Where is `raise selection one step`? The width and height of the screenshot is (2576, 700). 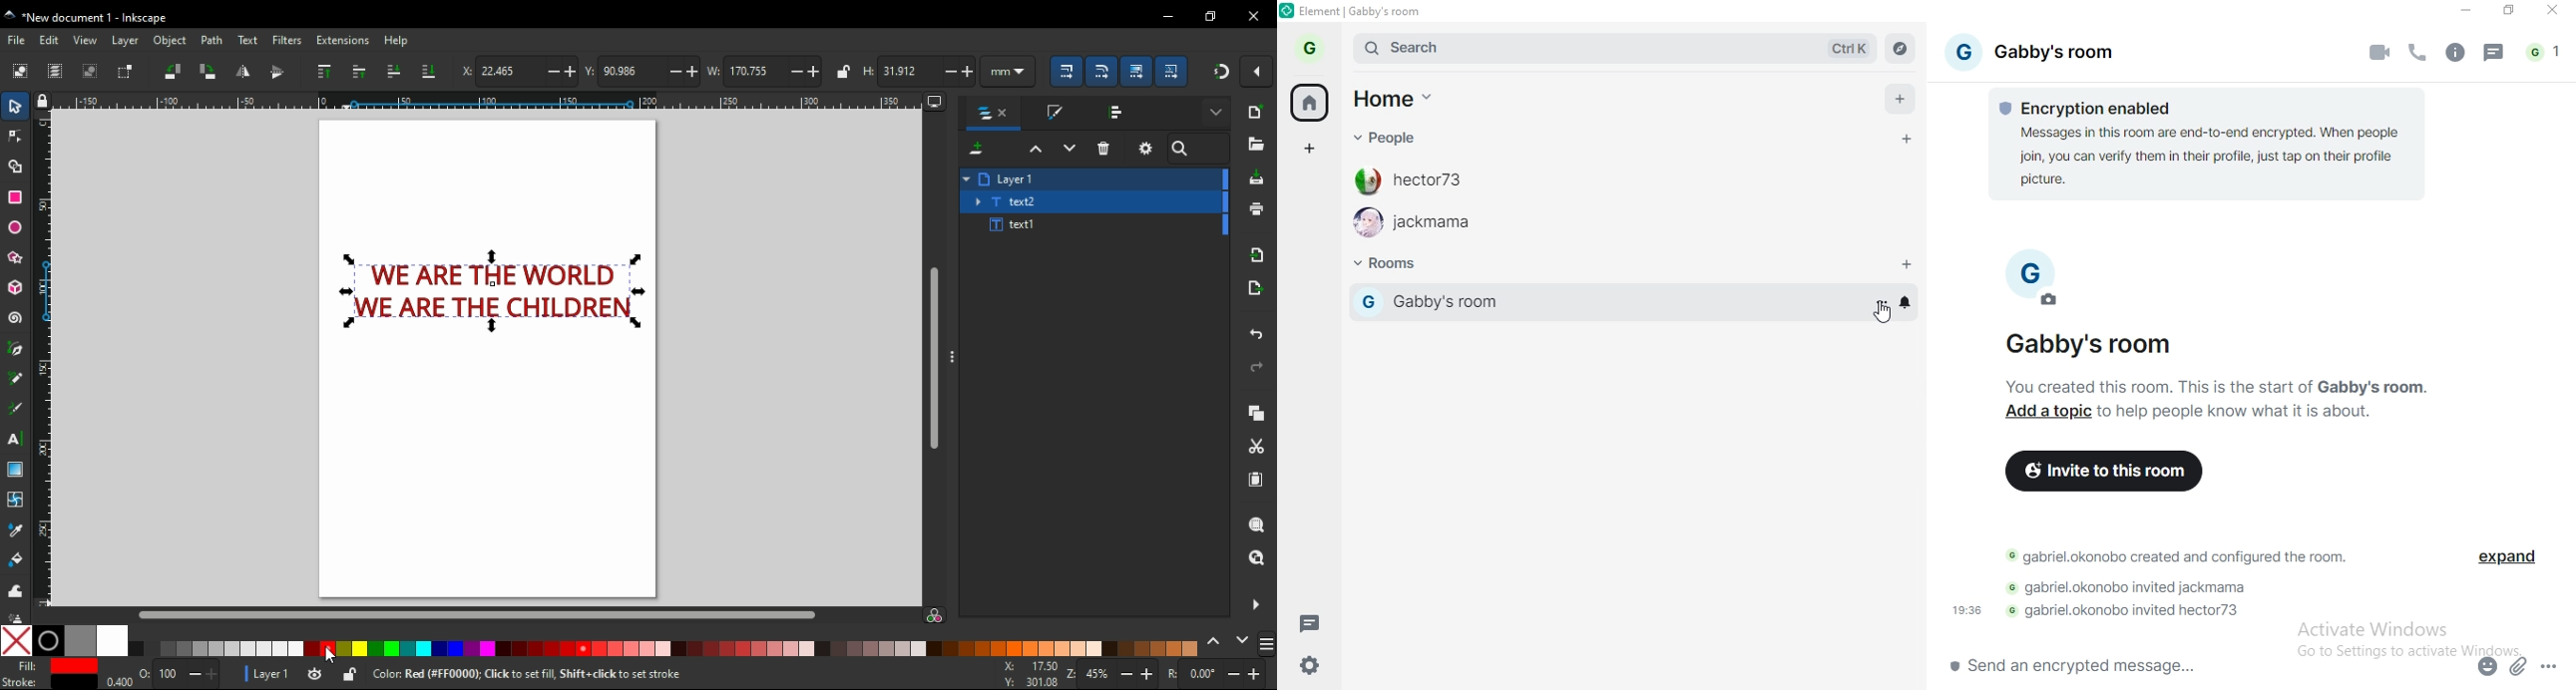 raise selection one step is located at coordinates (1034, 150).